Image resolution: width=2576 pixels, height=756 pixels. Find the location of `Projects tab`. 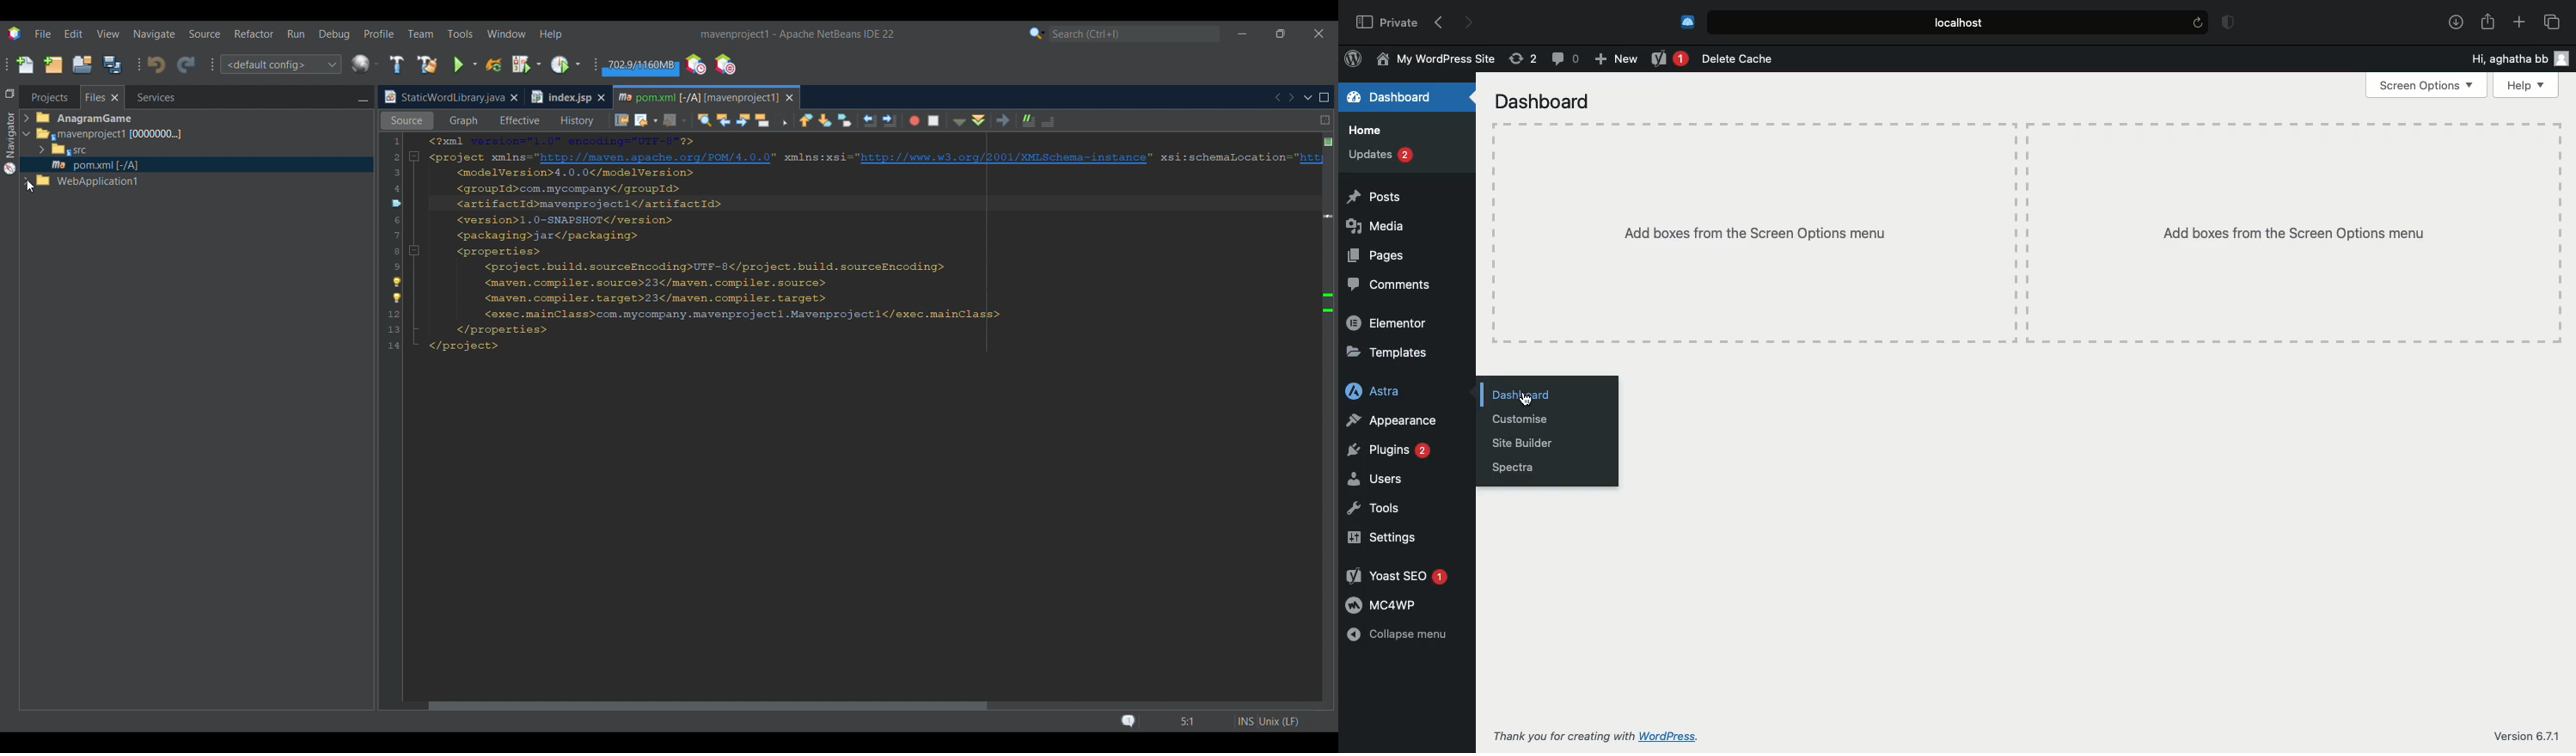

Projects tab is located at coordinates (49, 97).